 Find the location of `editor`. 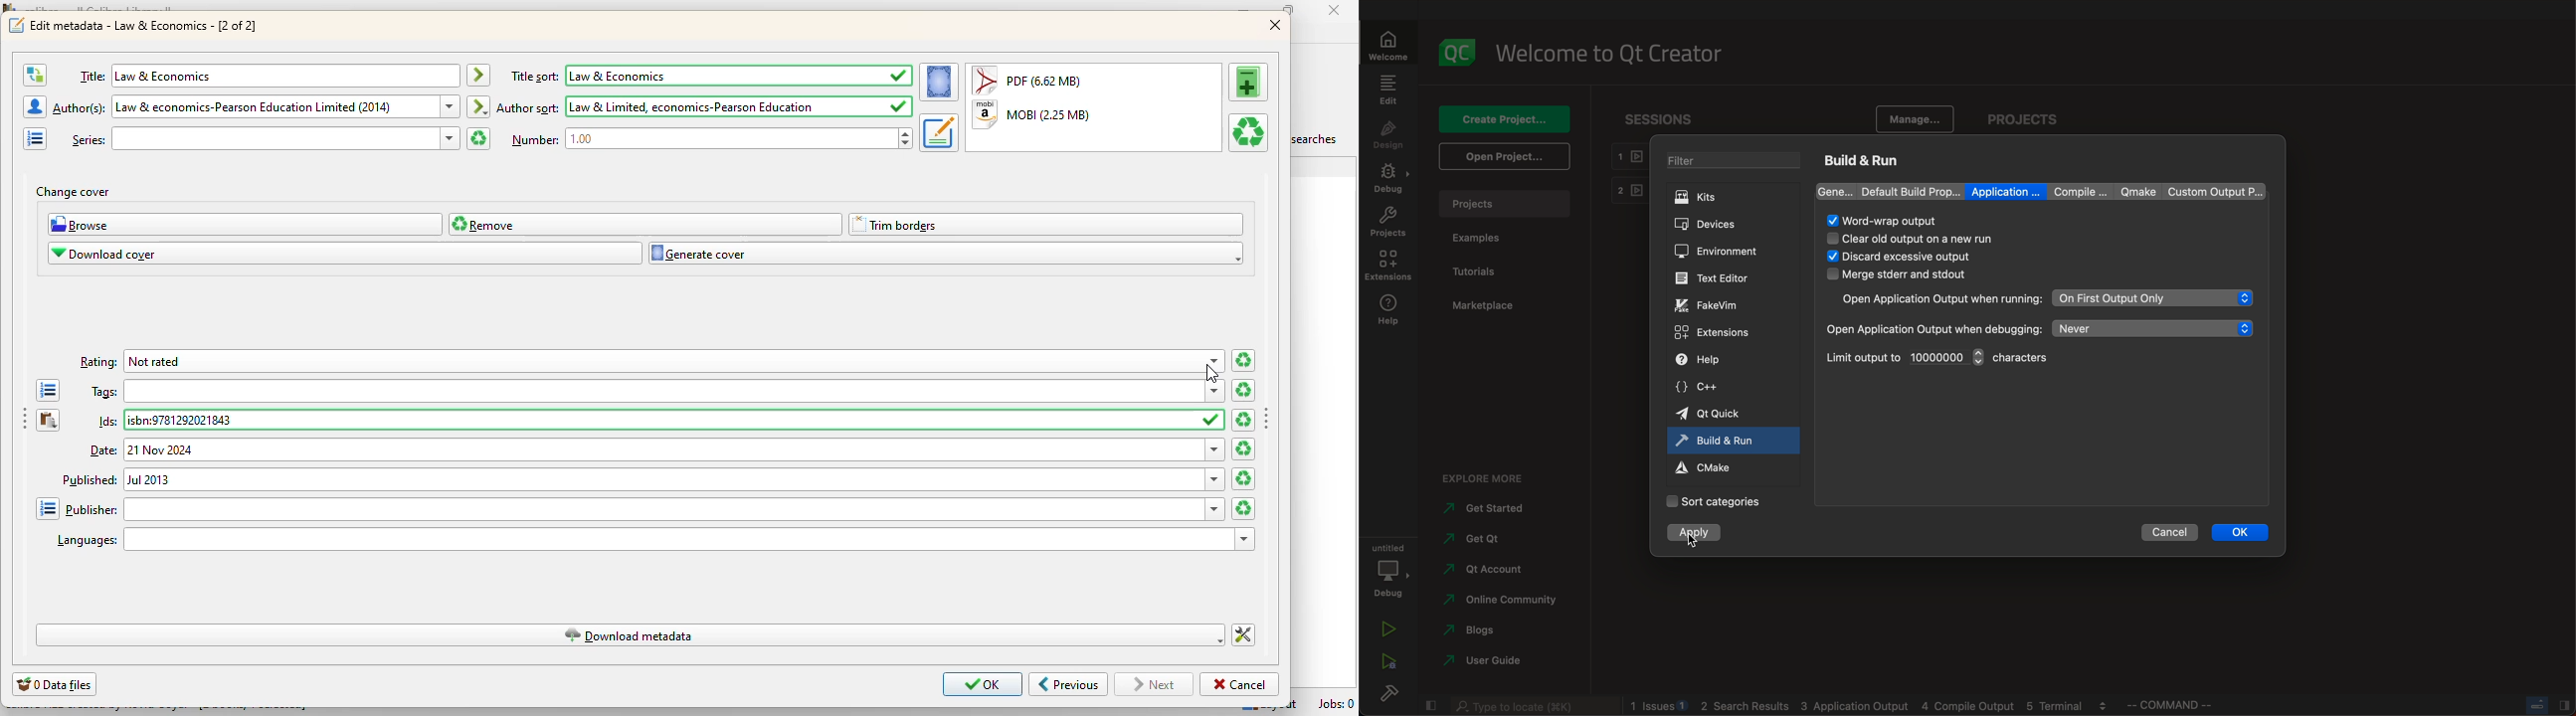

editor is located at coordinates (1721, 277).